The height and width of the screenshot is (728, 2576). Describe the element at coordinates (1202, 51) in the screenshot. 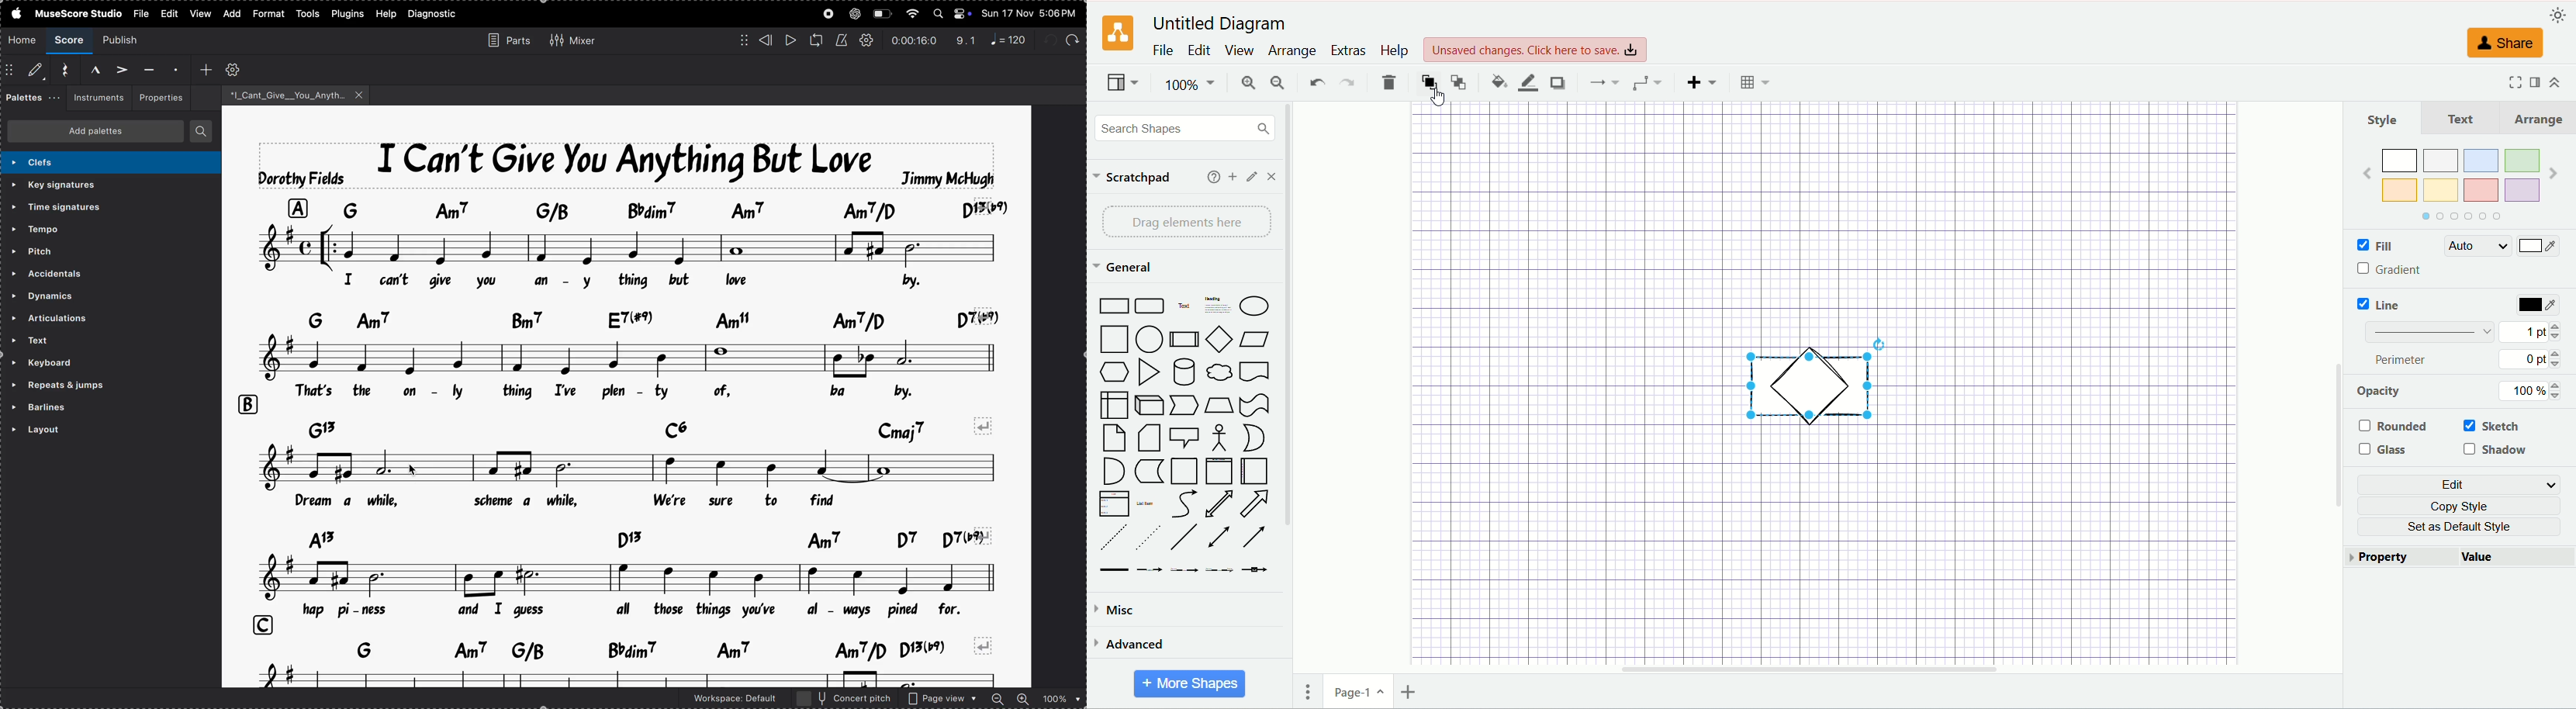

I see `edit` at that location.